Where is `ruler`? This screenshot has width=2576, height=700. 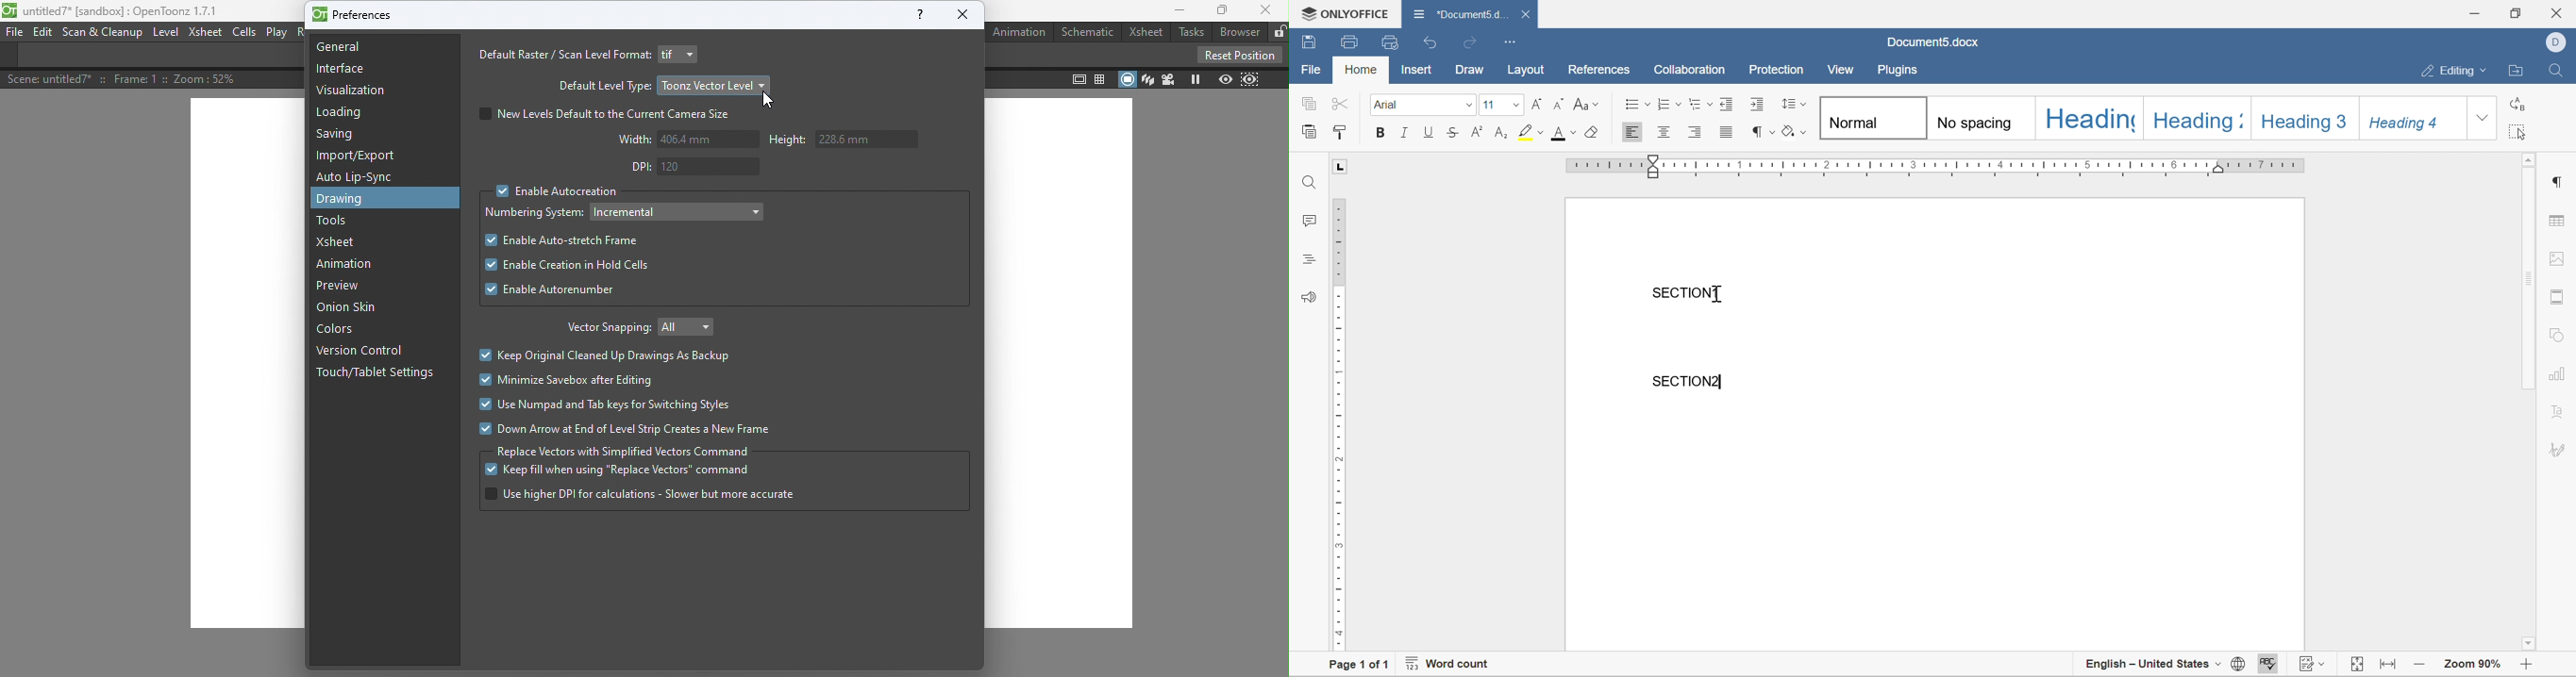
ruler is located at coordinates (1937, 165).